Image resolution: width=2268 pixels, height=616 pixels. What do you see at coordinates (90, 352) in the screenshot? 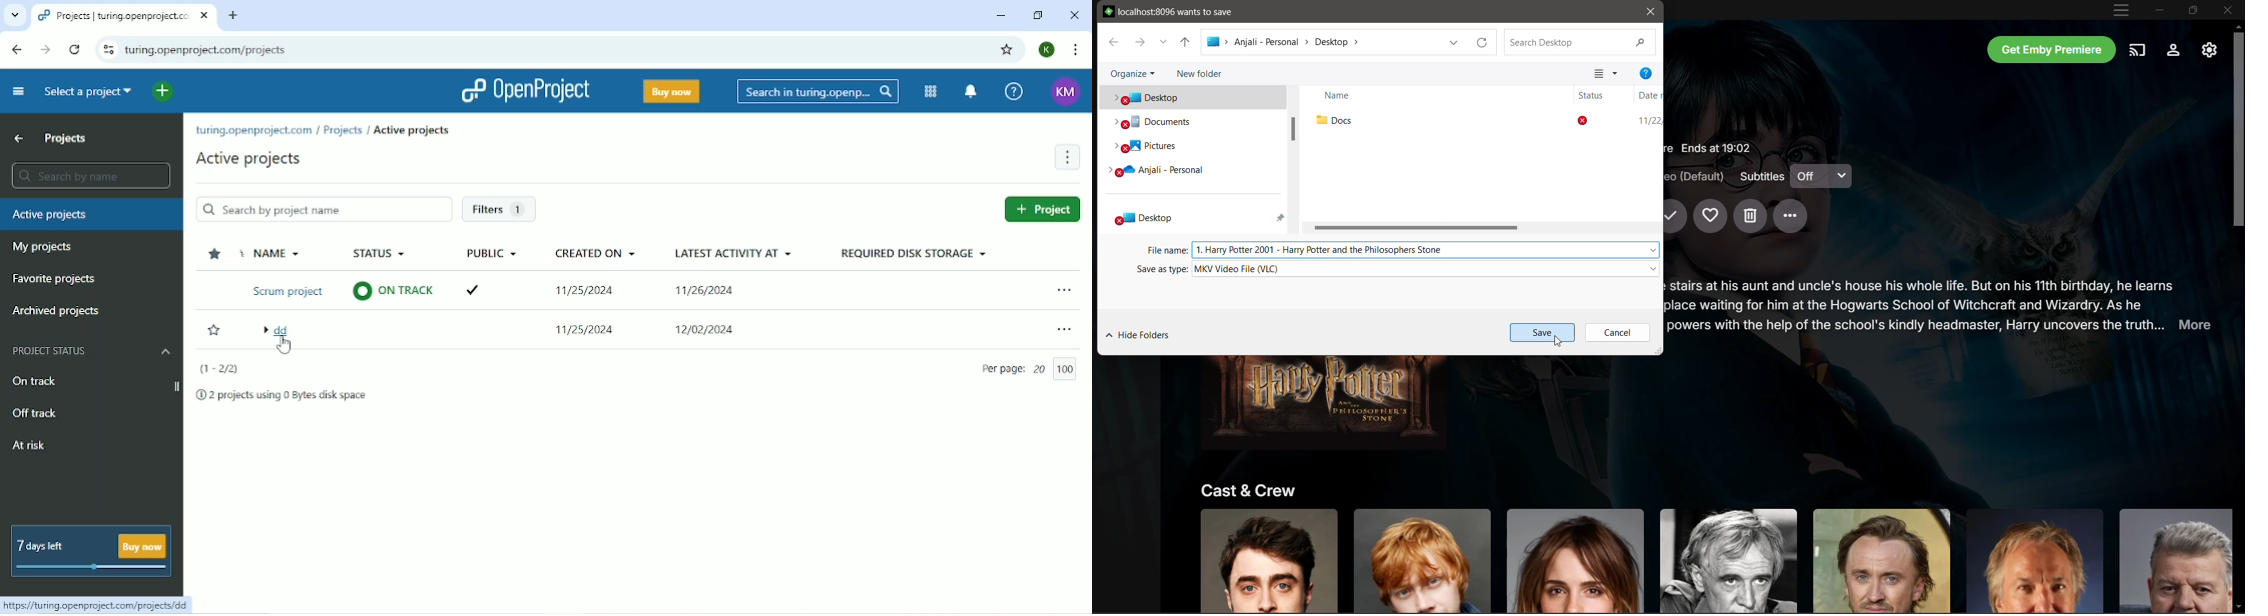
I see `Project status` at bounding box center [90, 352].